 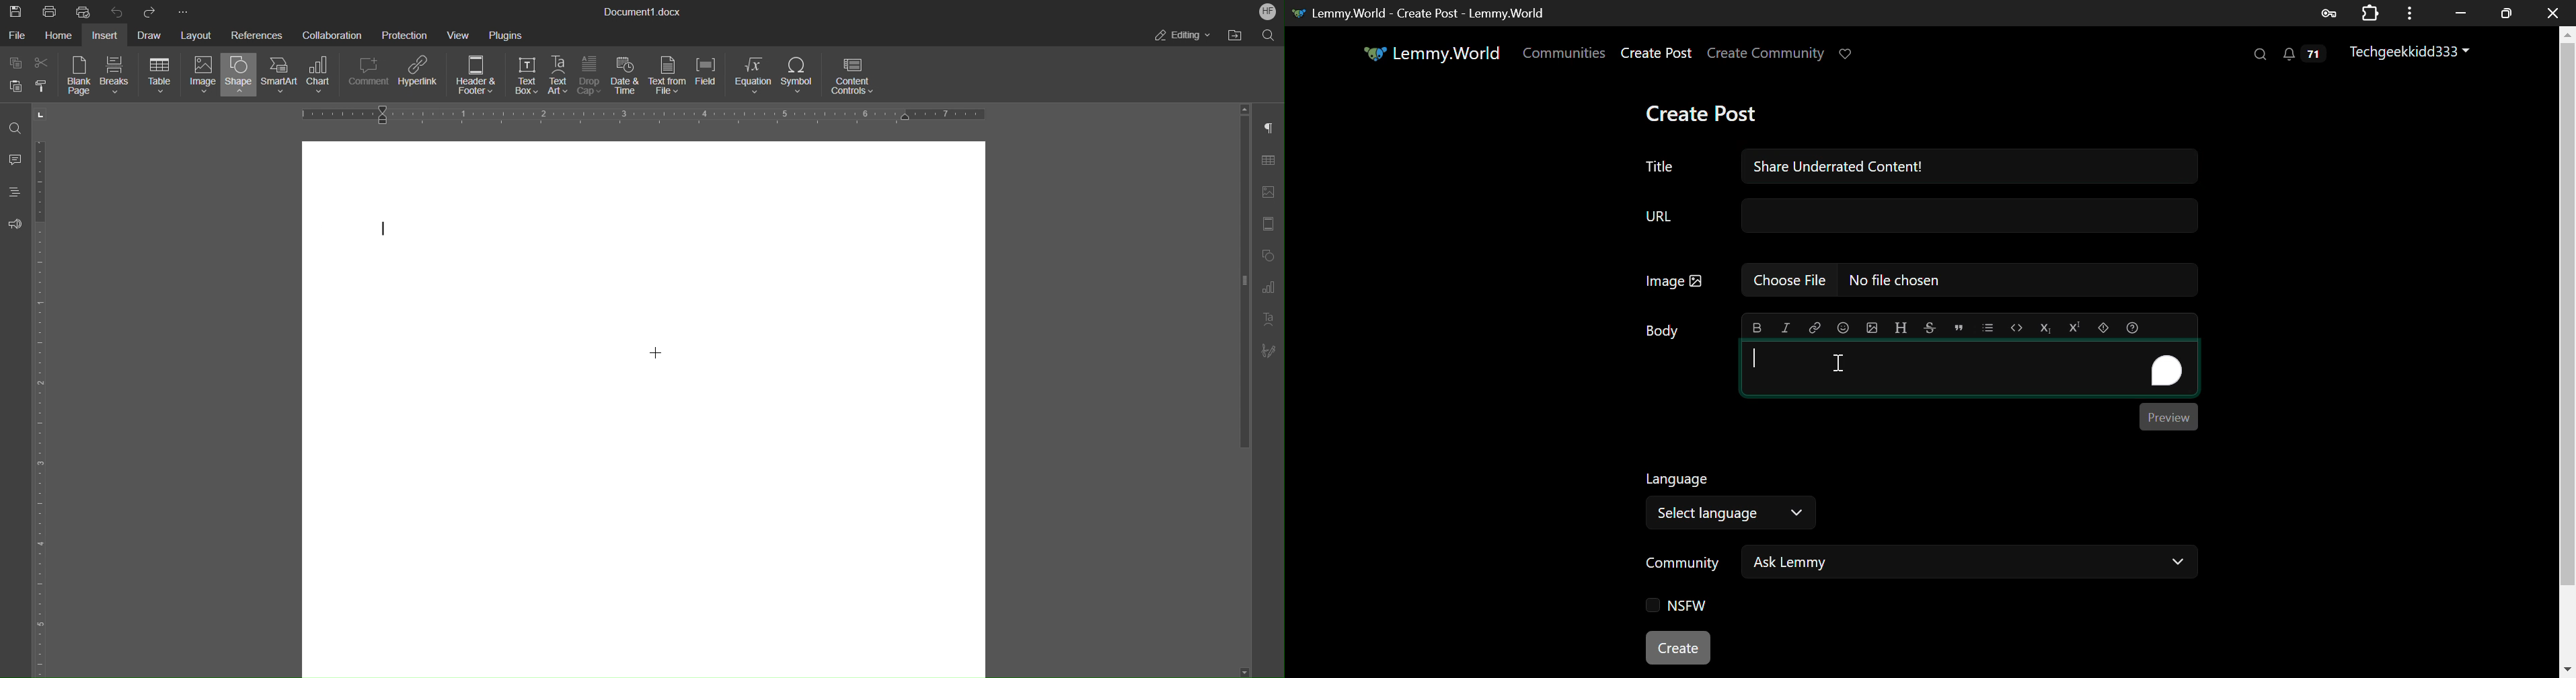 I want to click on Text Box, so click(x=522, y=77).